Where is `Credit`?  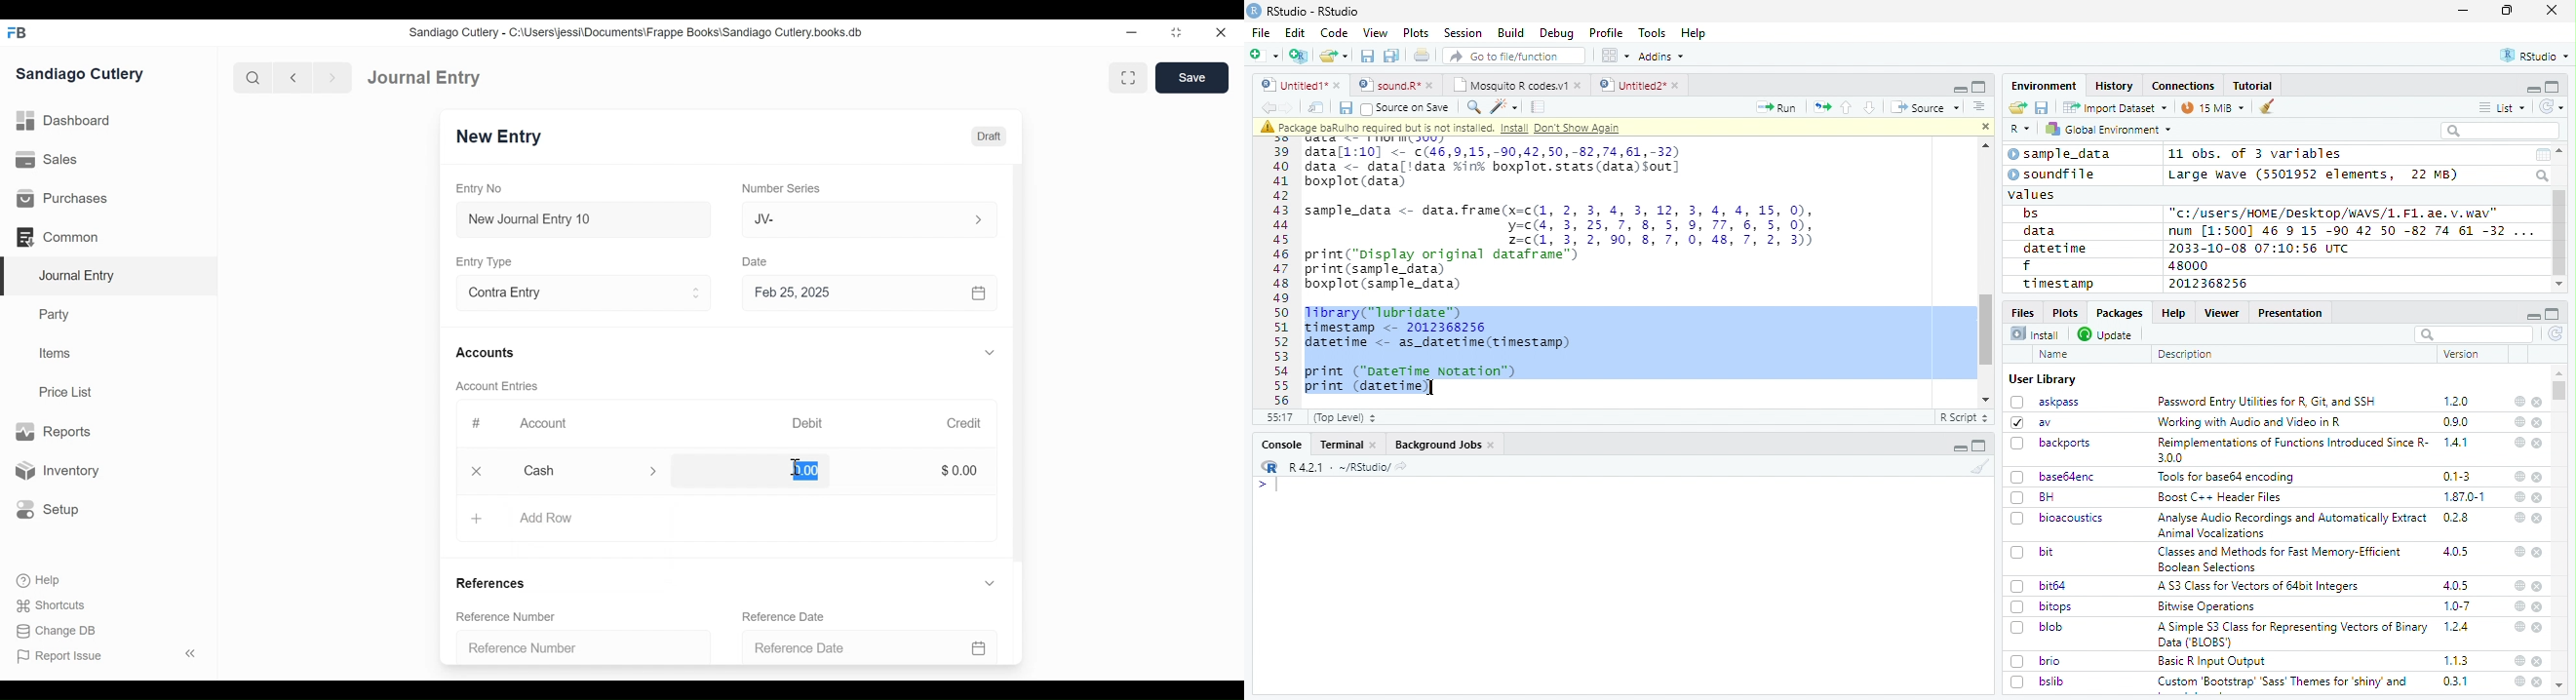
Credit is located at coordinates (967, 425).